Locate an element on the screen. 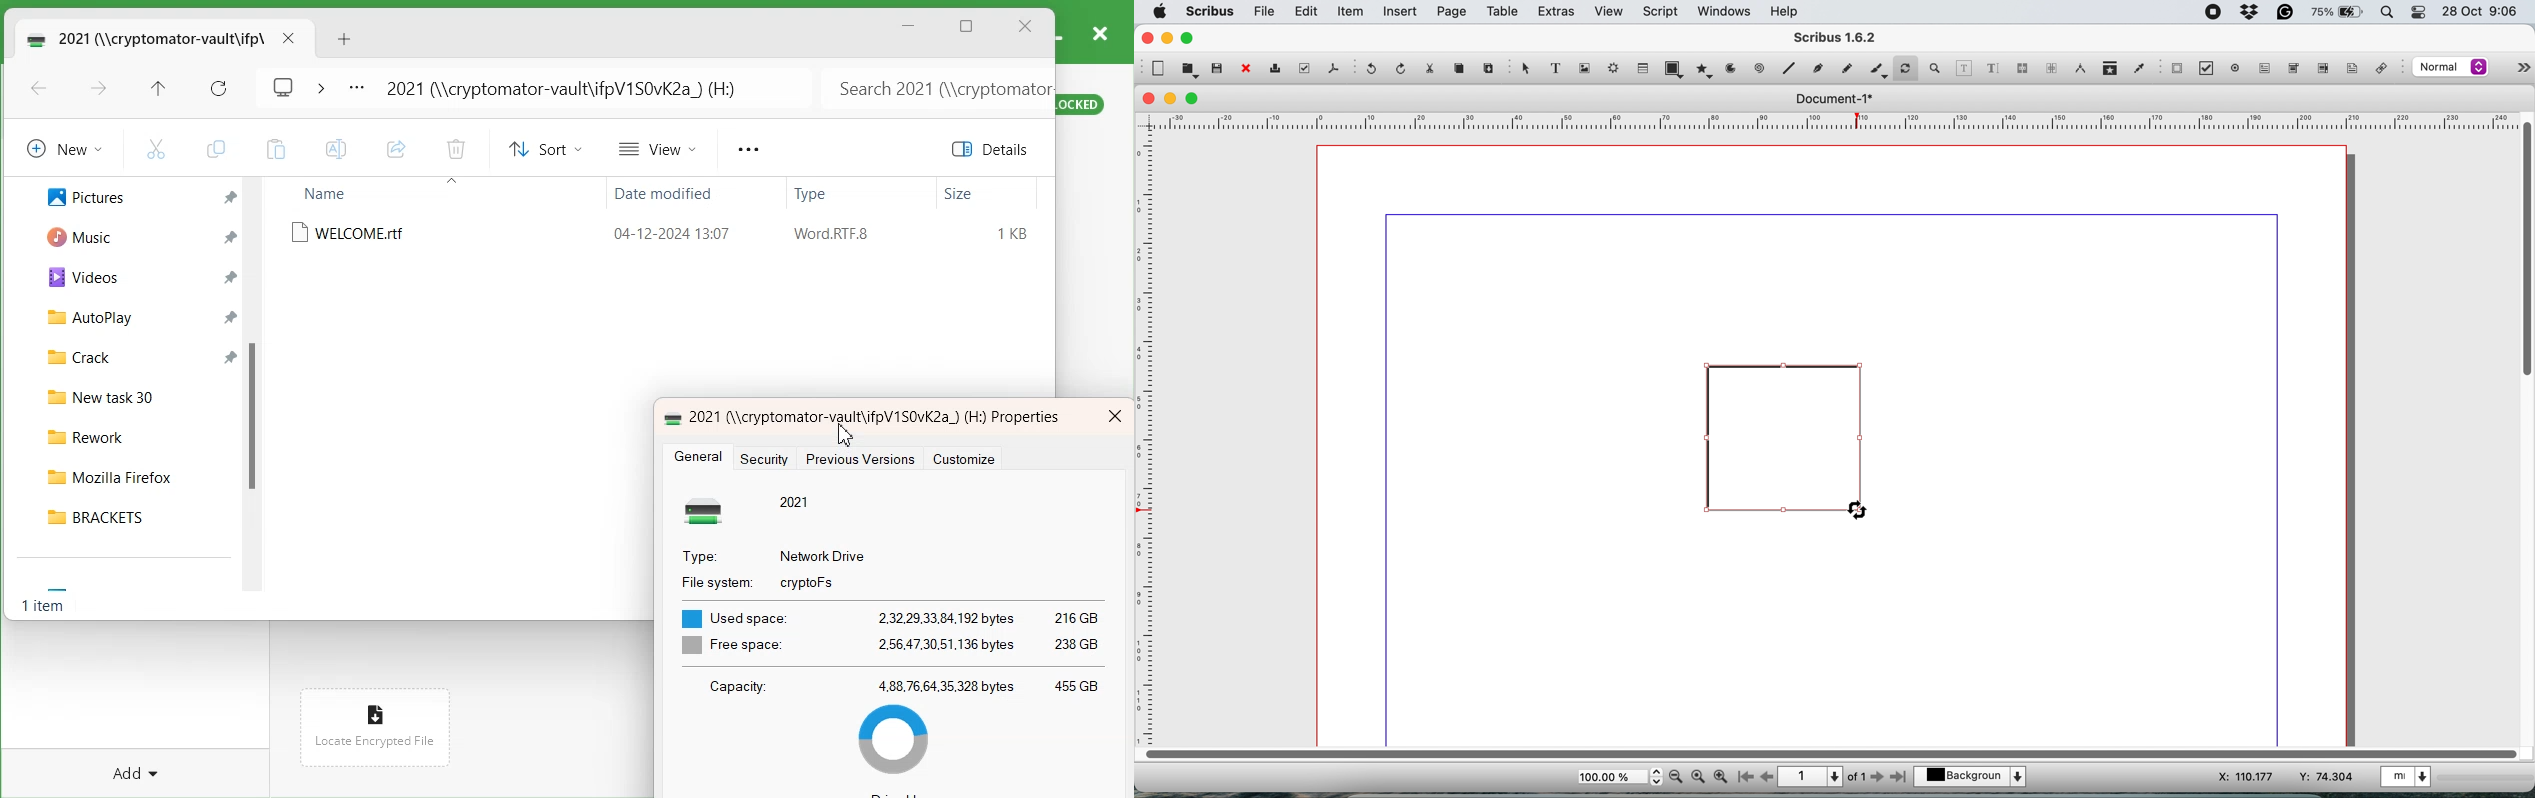 Image resolution: width=2548 pixels, height=812 pixels. zoom scale is located at coordinates (1619, 777).